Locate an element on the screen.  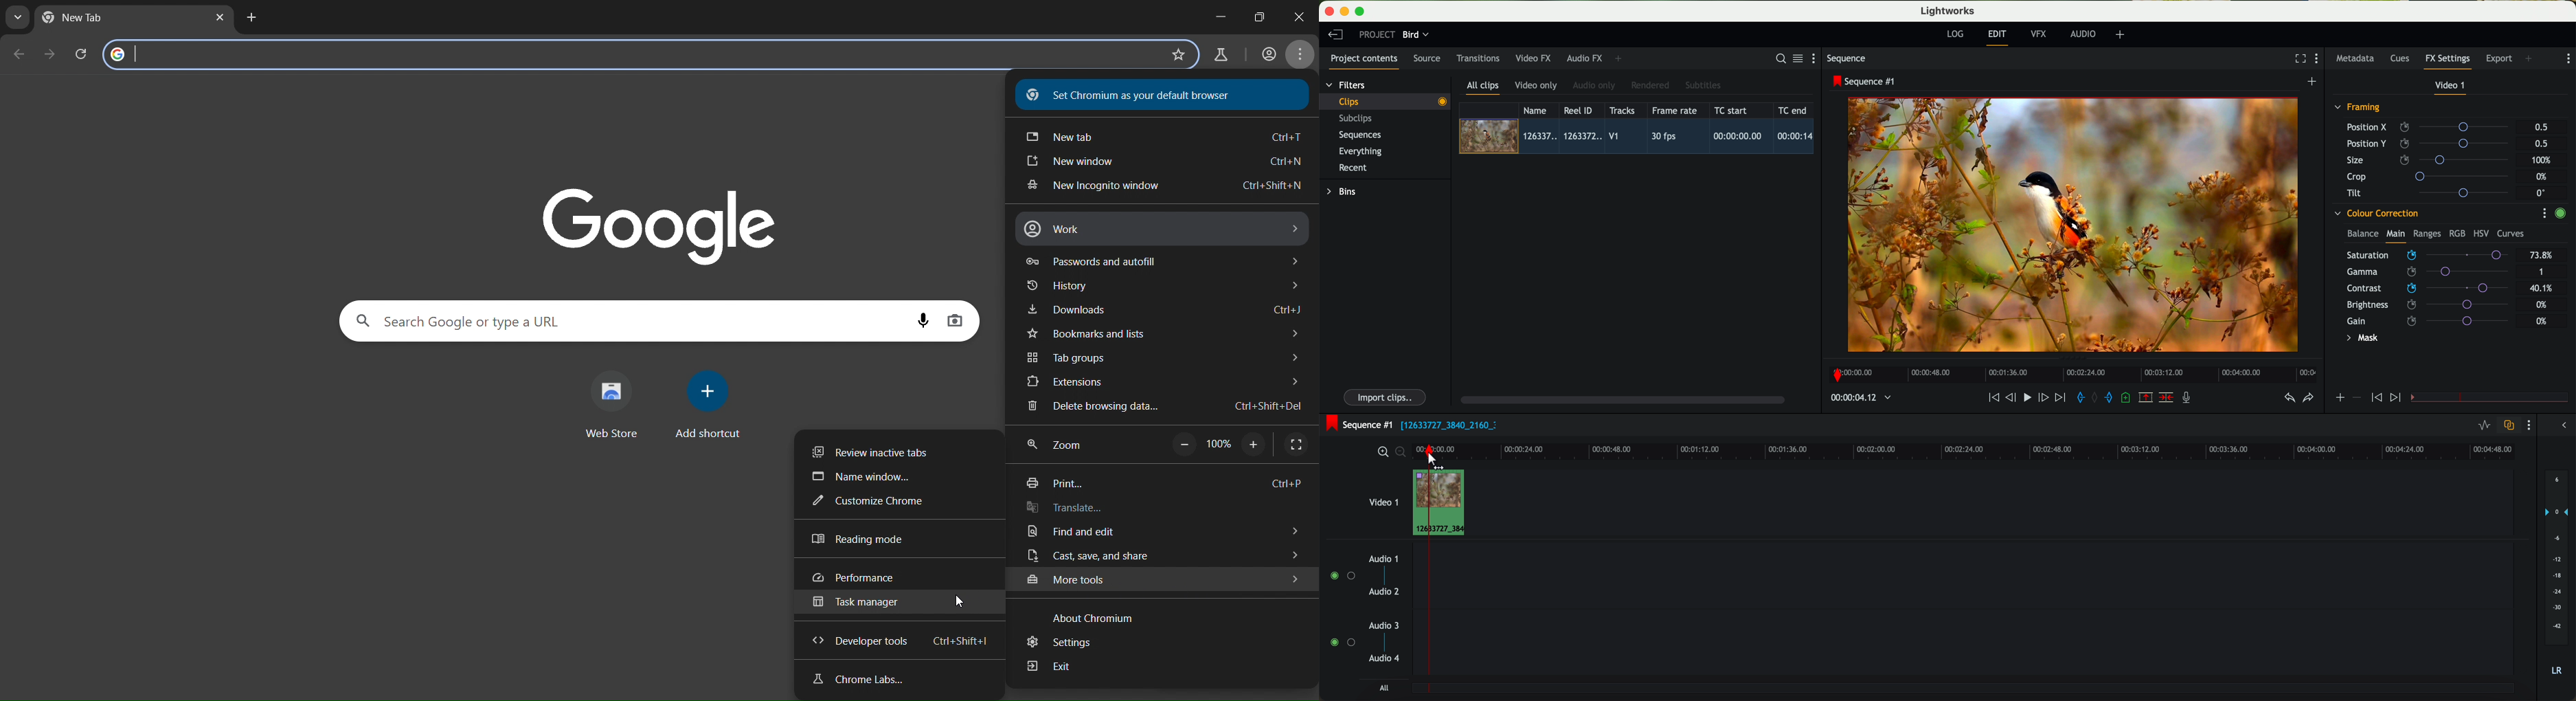
customize window is located at coordinates (867, 502).